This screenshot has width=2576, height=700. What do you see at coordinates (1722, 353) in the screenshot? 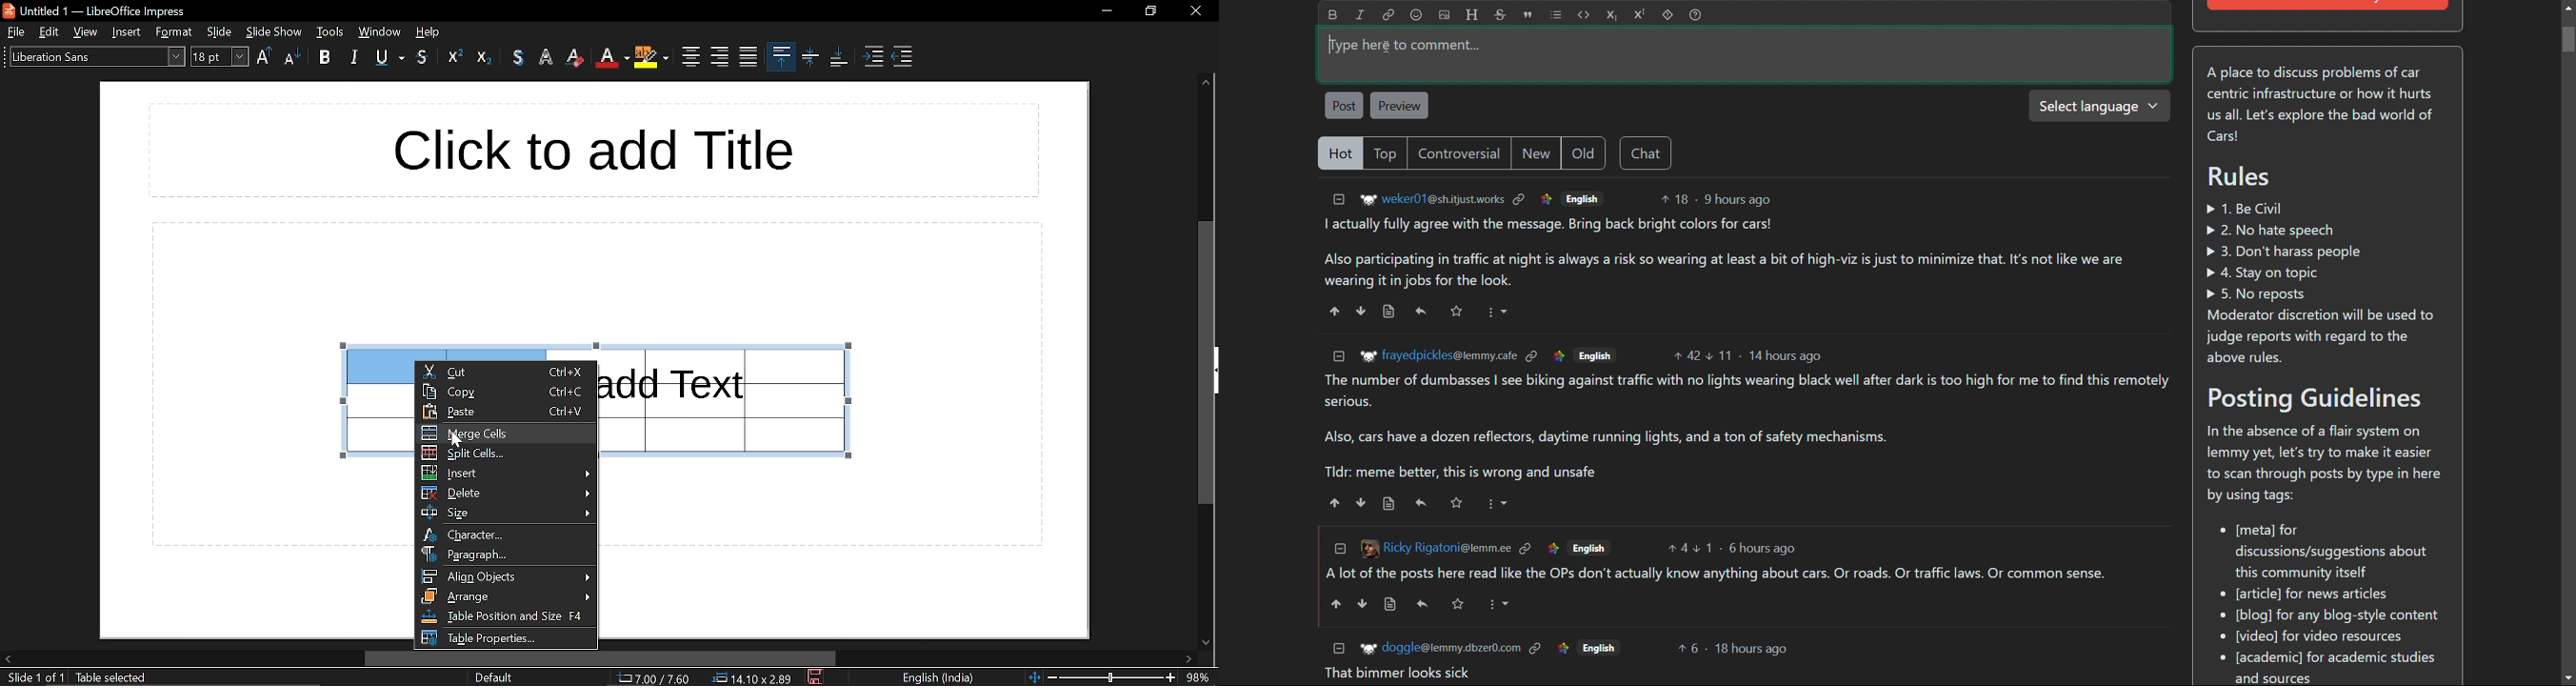
I see `Downvote 11` at bounding box center [1722, 353].